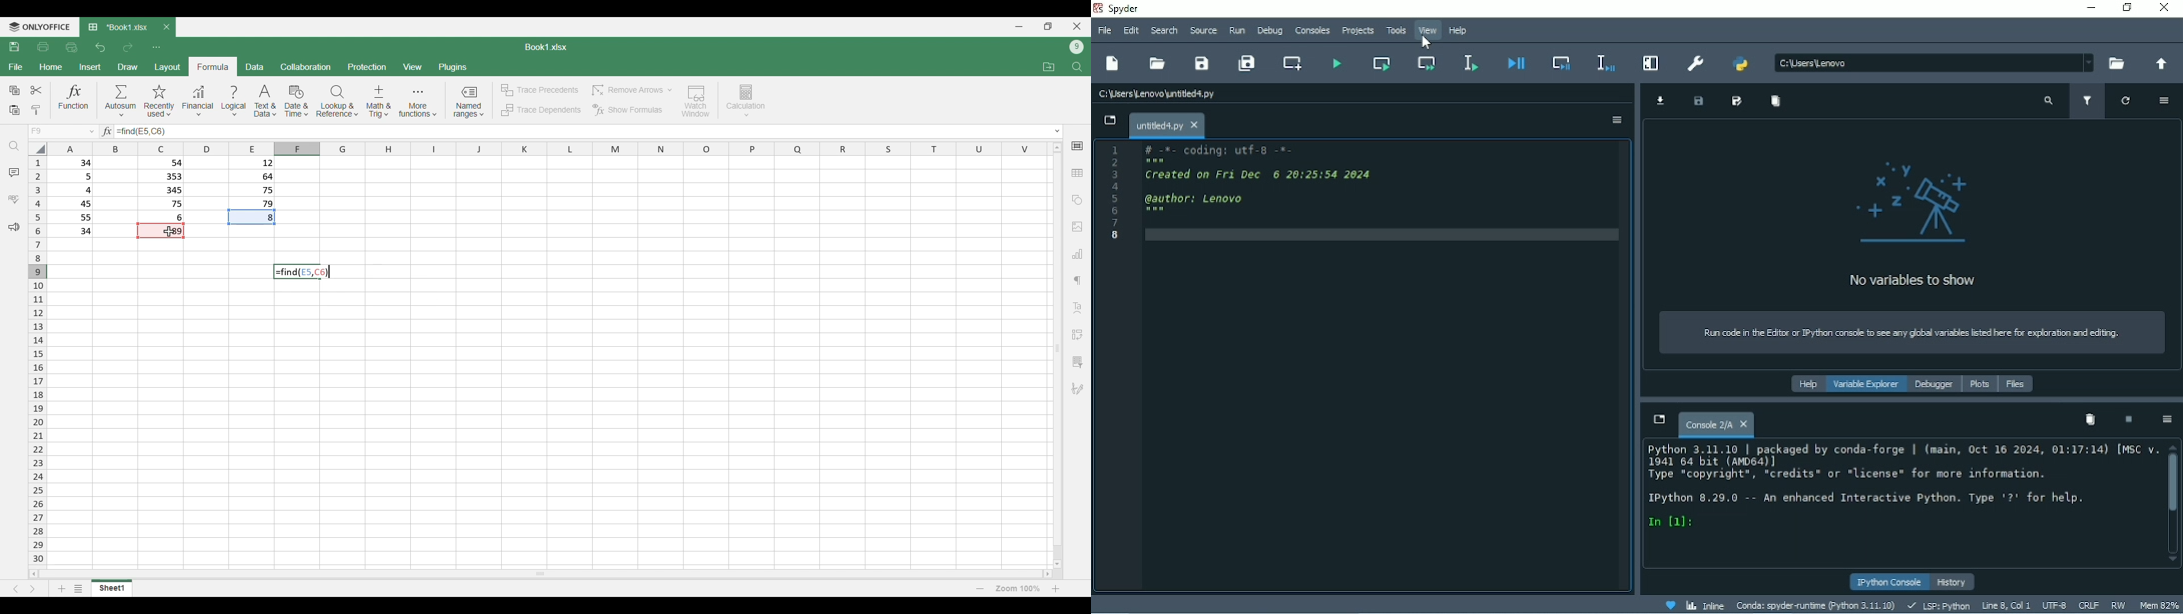 This screenshot has width=2184, height=616. I want to click on New file, so click(1114, 64).